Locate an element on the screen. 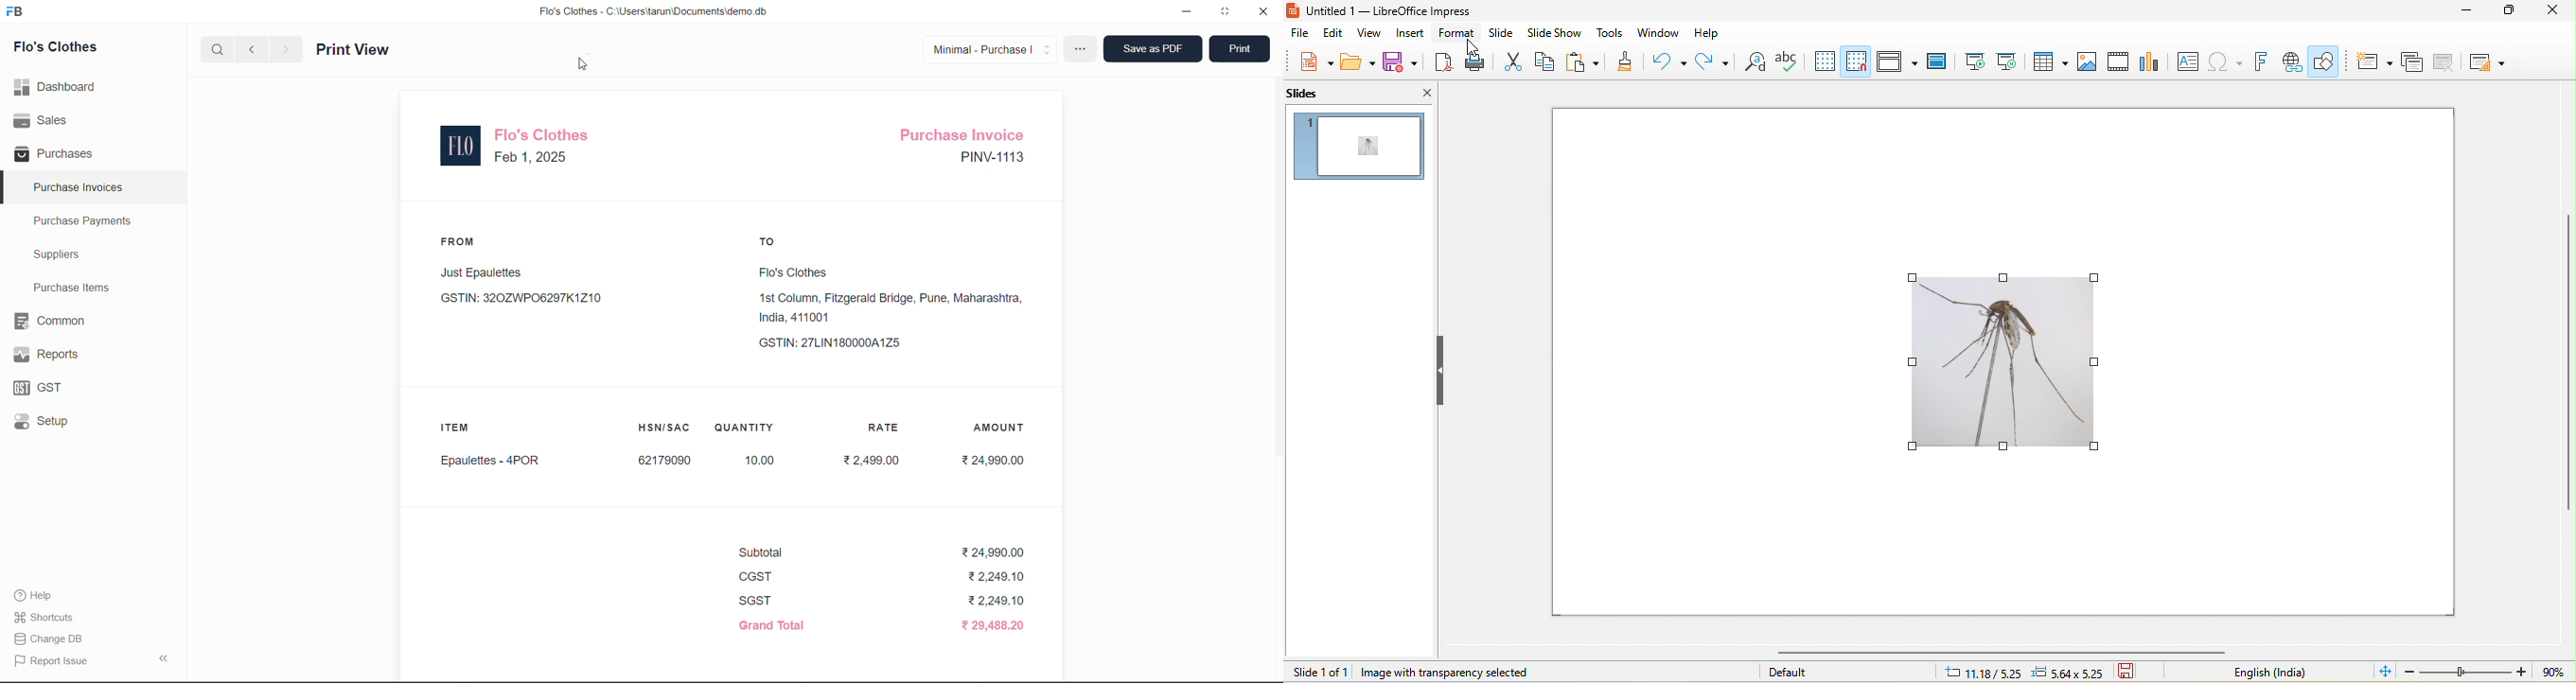 The height and width of the screenshot is (700, 2576). Purchase Payments is located at coordinates (88, 221).